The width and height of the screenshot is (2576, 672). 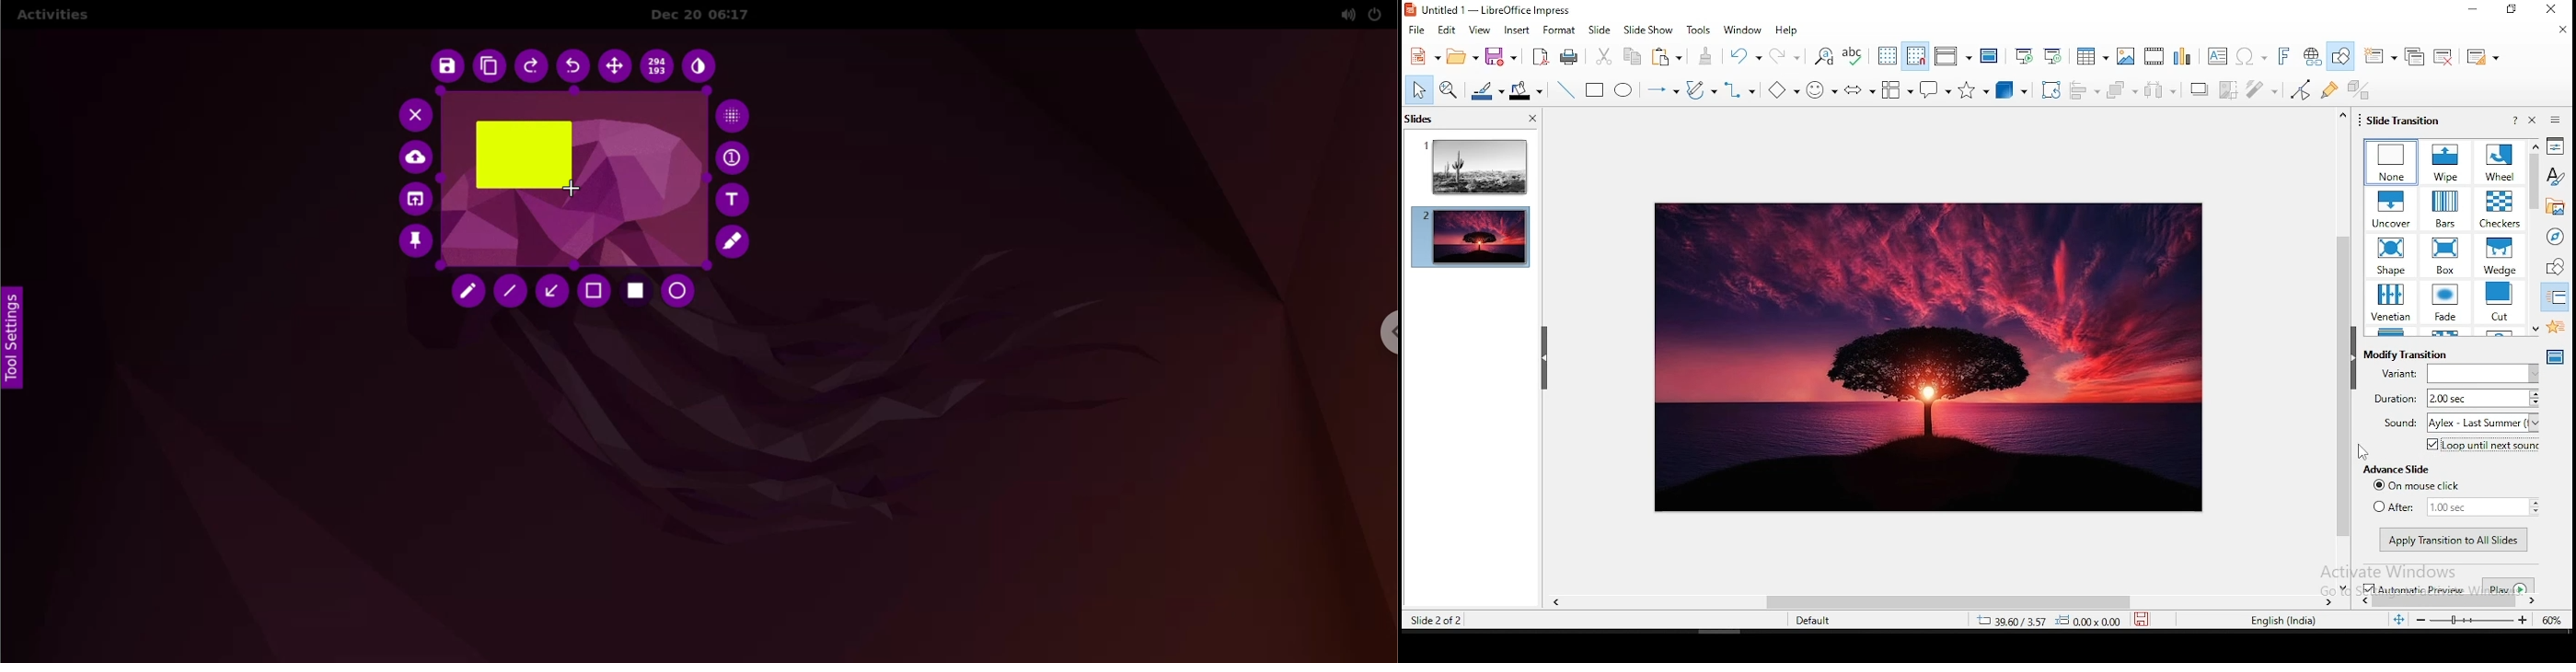 What do you see at coordinates (2314, 56) in the screenshot?
I see `hyperlink` at bounding box center [2314, 56].